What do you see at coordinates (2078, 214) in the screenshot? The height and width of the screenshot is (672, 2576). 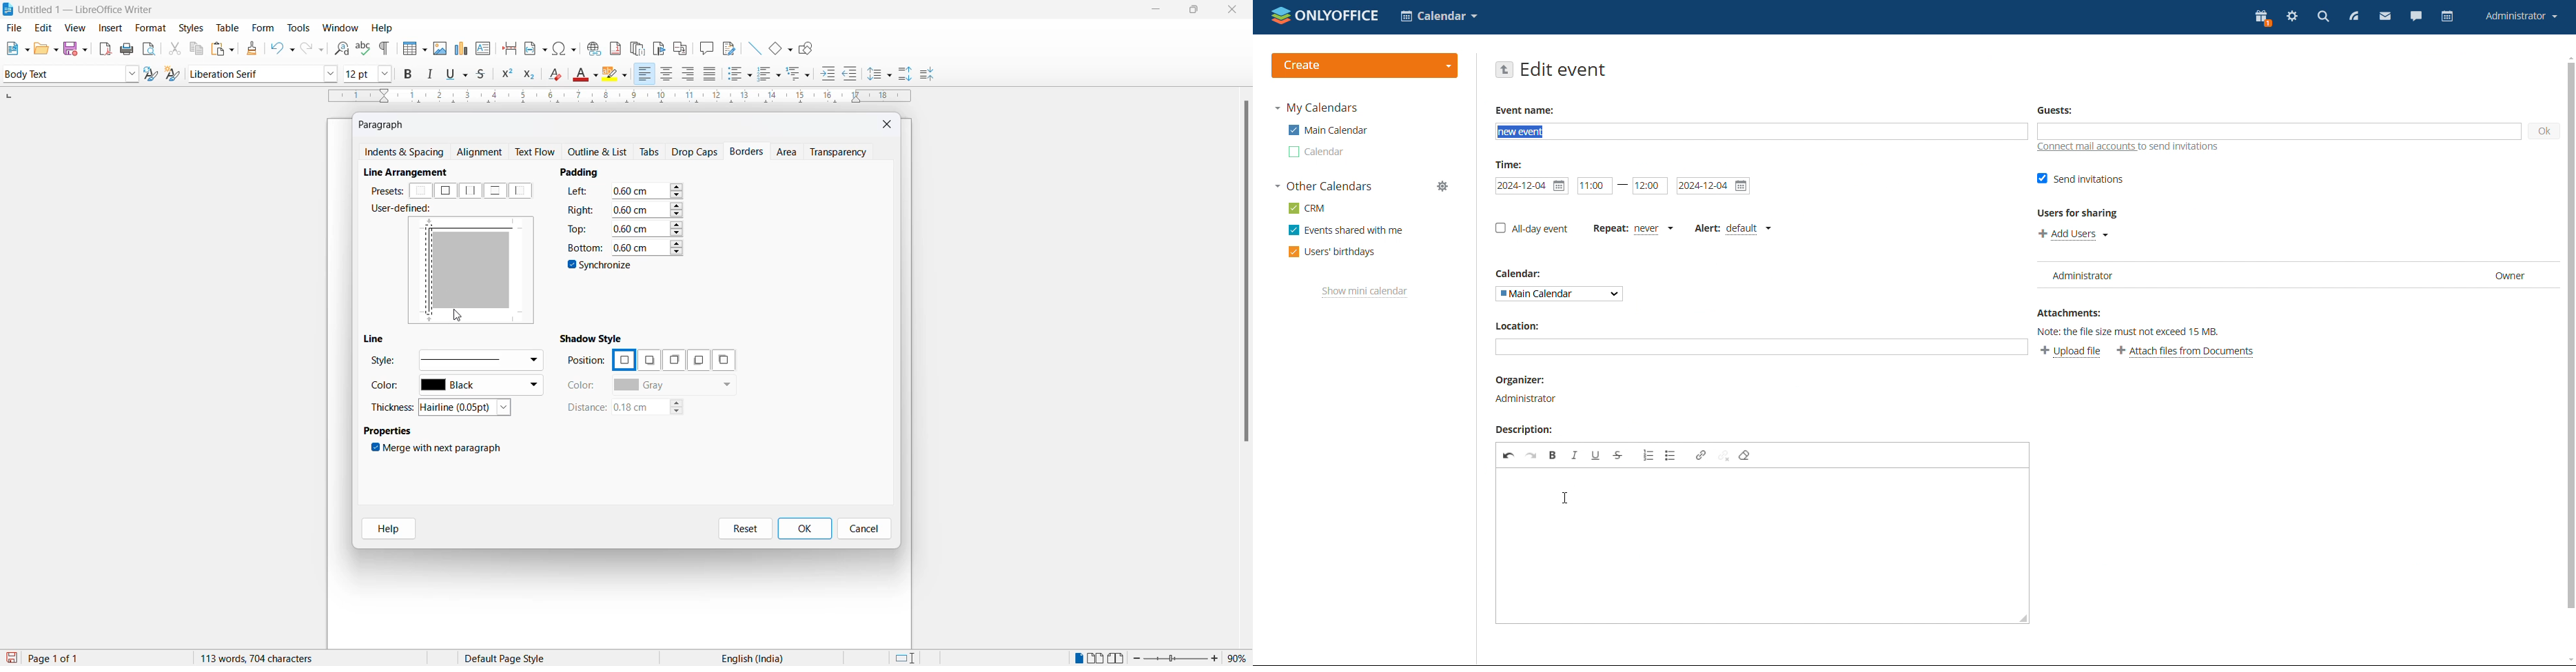 I see `Users for sharing` at bounding box center [2078, 214].